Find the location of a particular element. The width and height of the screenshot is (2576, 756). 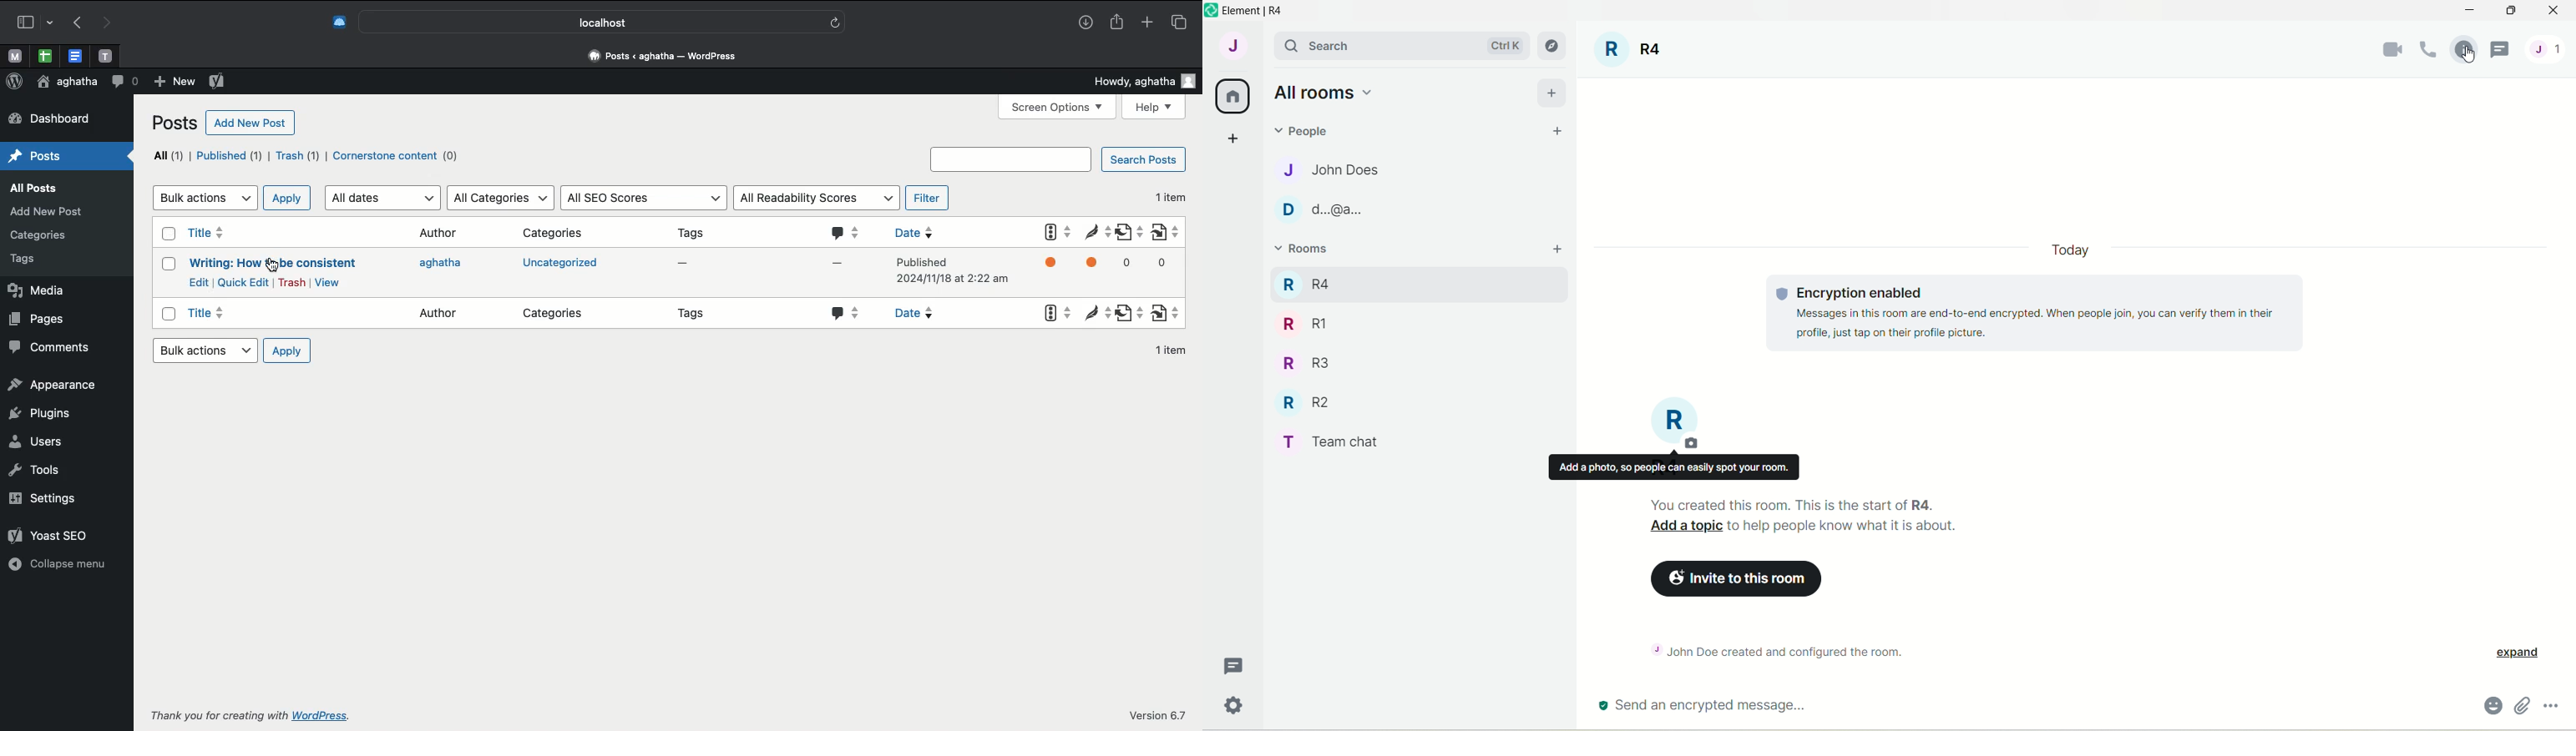

Appearance is located at coordinates (55, 383).